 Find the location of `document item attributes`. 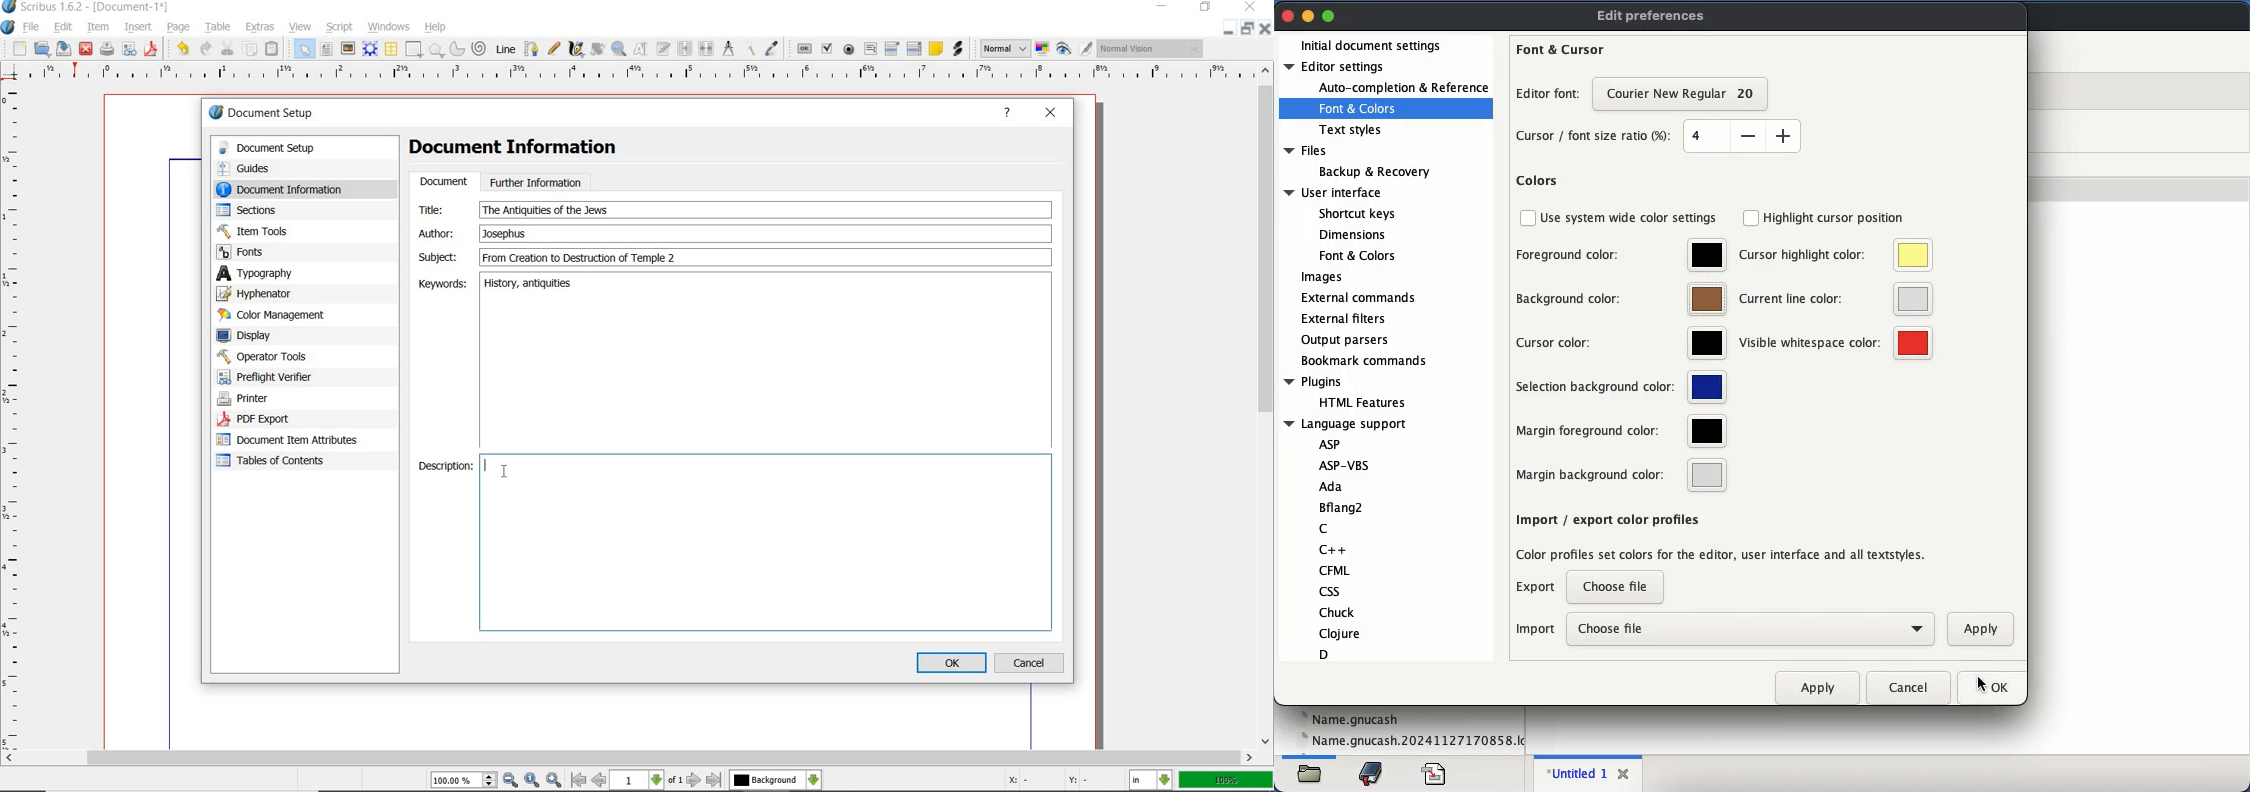

document item attributes is located at coordinates (293, 442).